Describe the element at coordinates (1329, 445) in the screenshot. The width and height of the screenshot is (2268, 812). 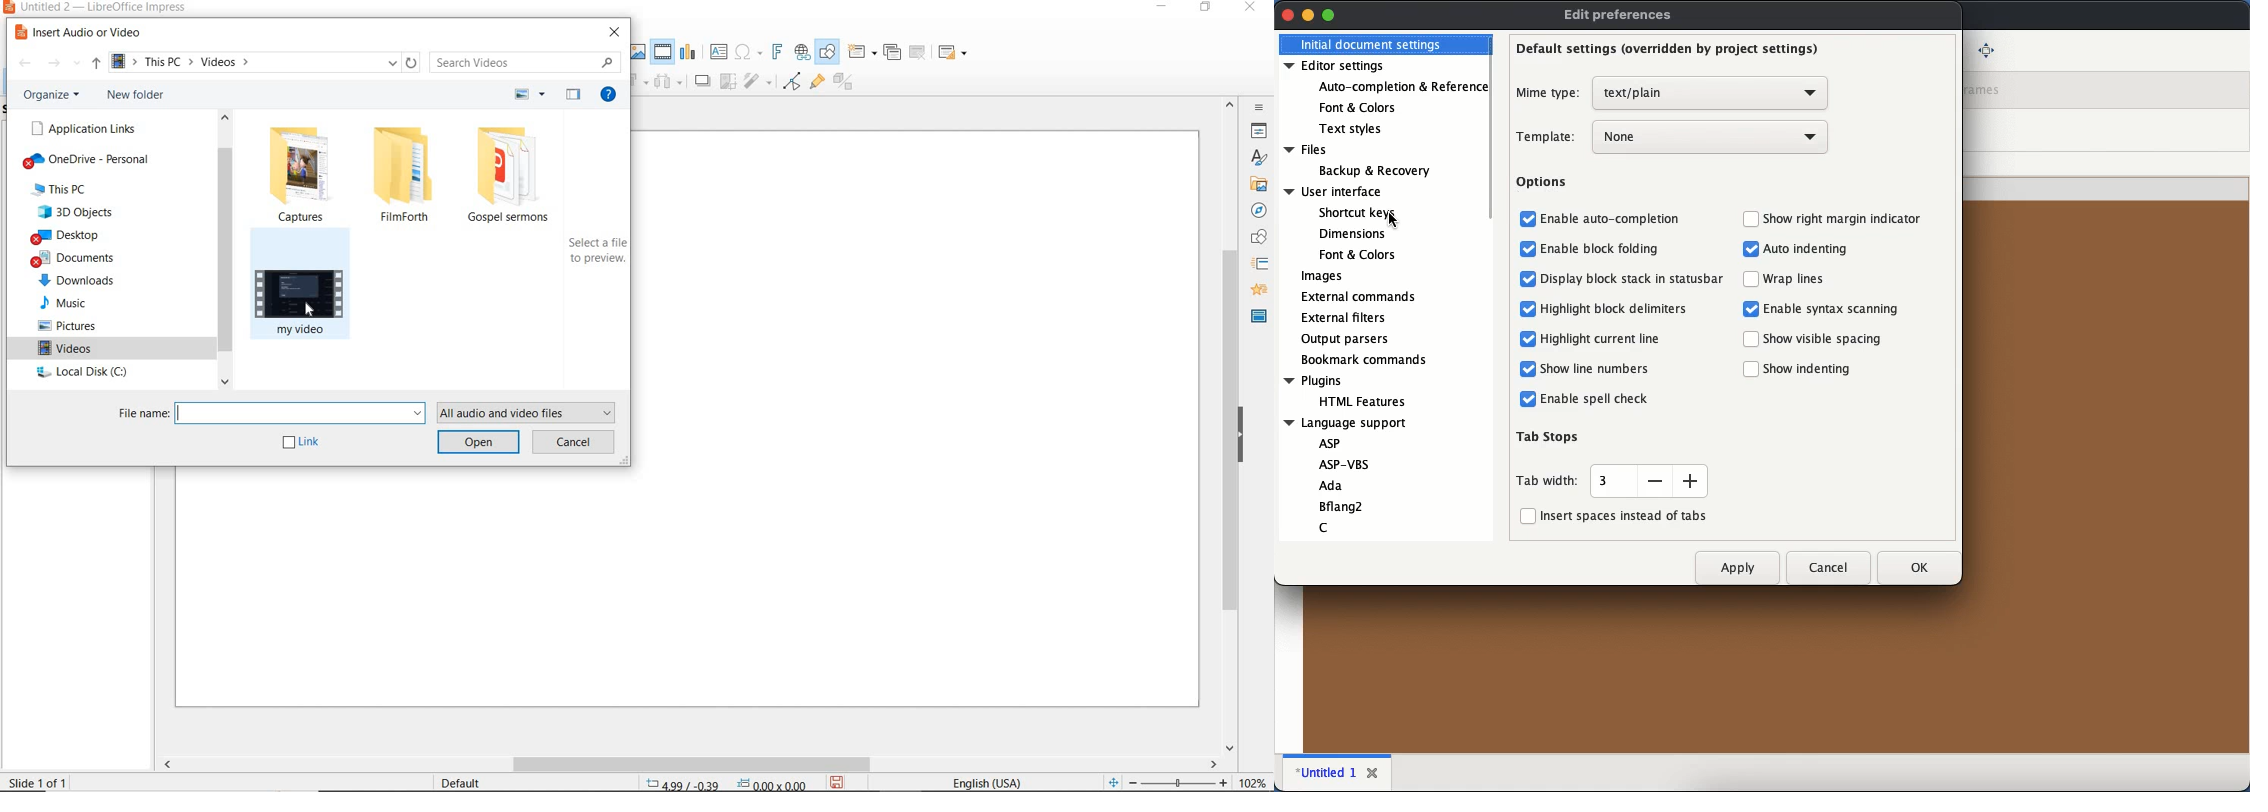
I see `ASP` at that location.